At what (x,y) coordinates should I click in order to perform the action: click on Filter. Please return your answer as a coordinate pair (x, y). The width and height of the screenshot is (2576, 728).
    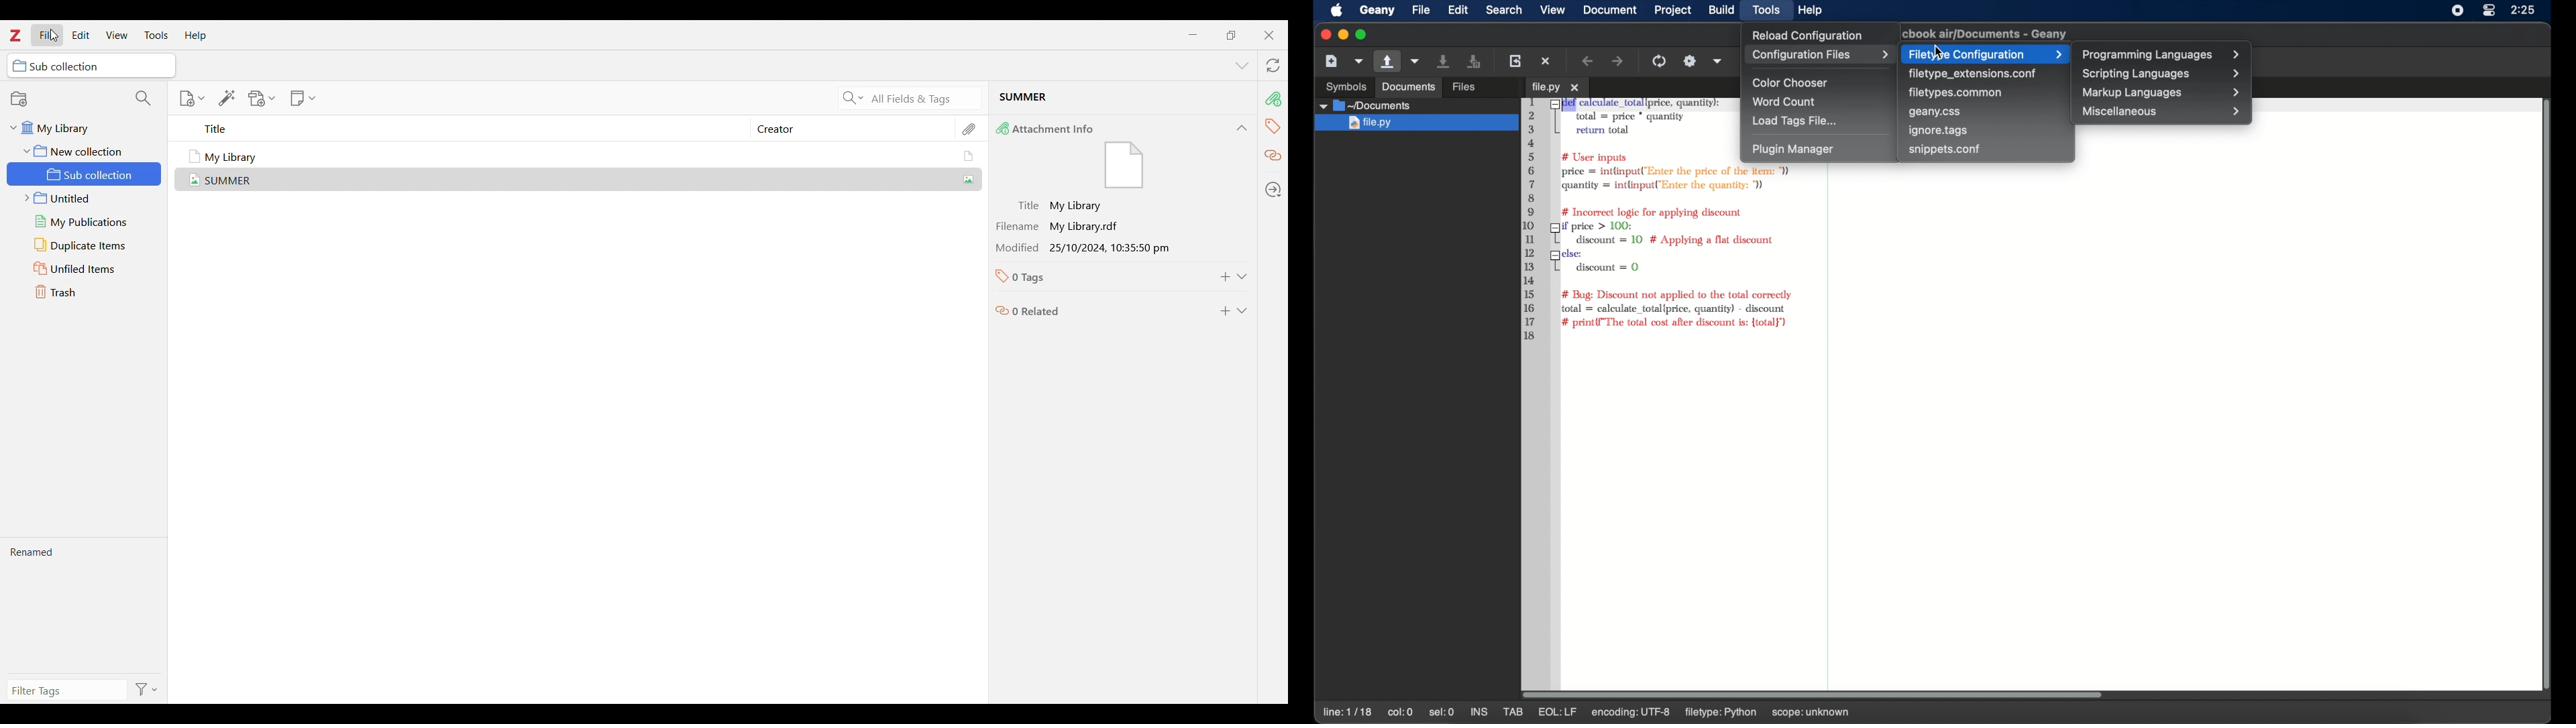
    Looking at the image, I should click on (148, 689).